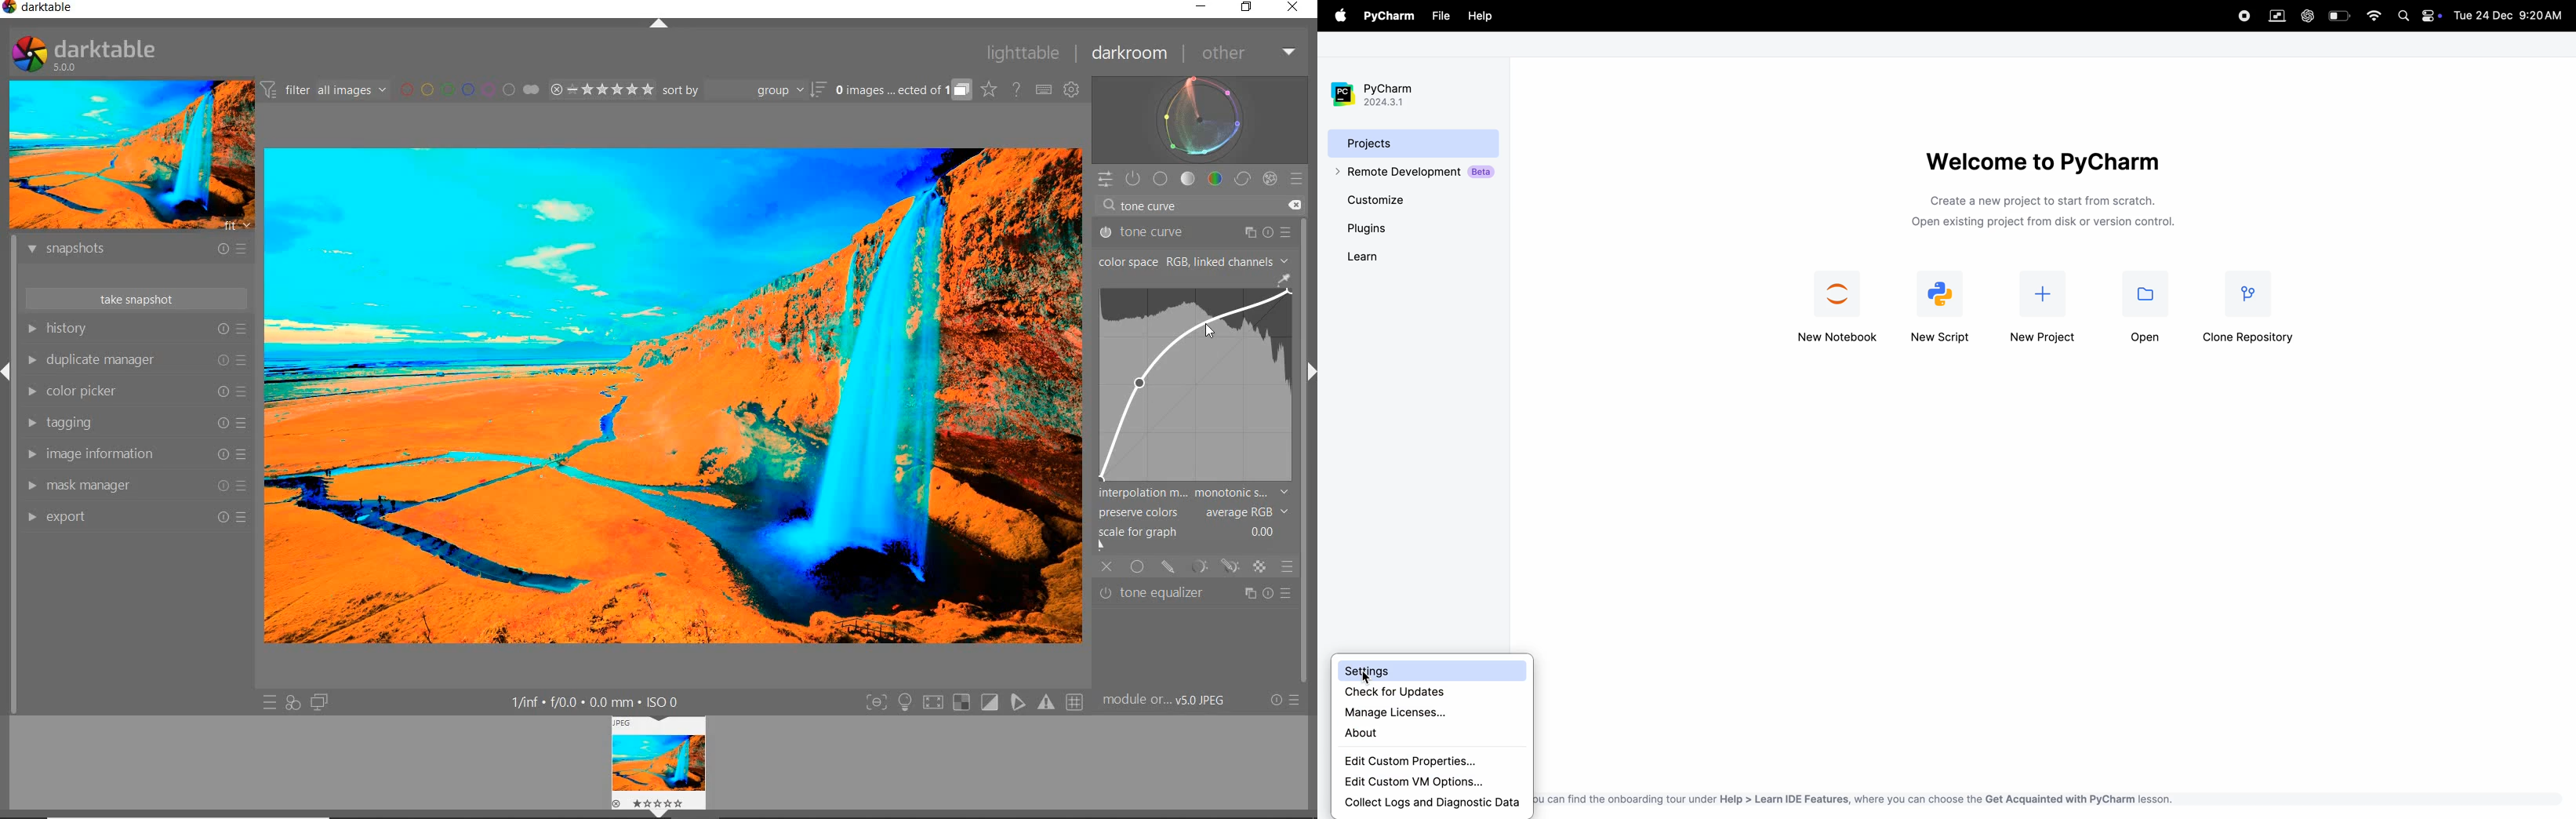 This screenshot has height=840, width=2576. Describe the element at coordinates (1027, 53) in the screenshot. I see `lighttable` at that location.